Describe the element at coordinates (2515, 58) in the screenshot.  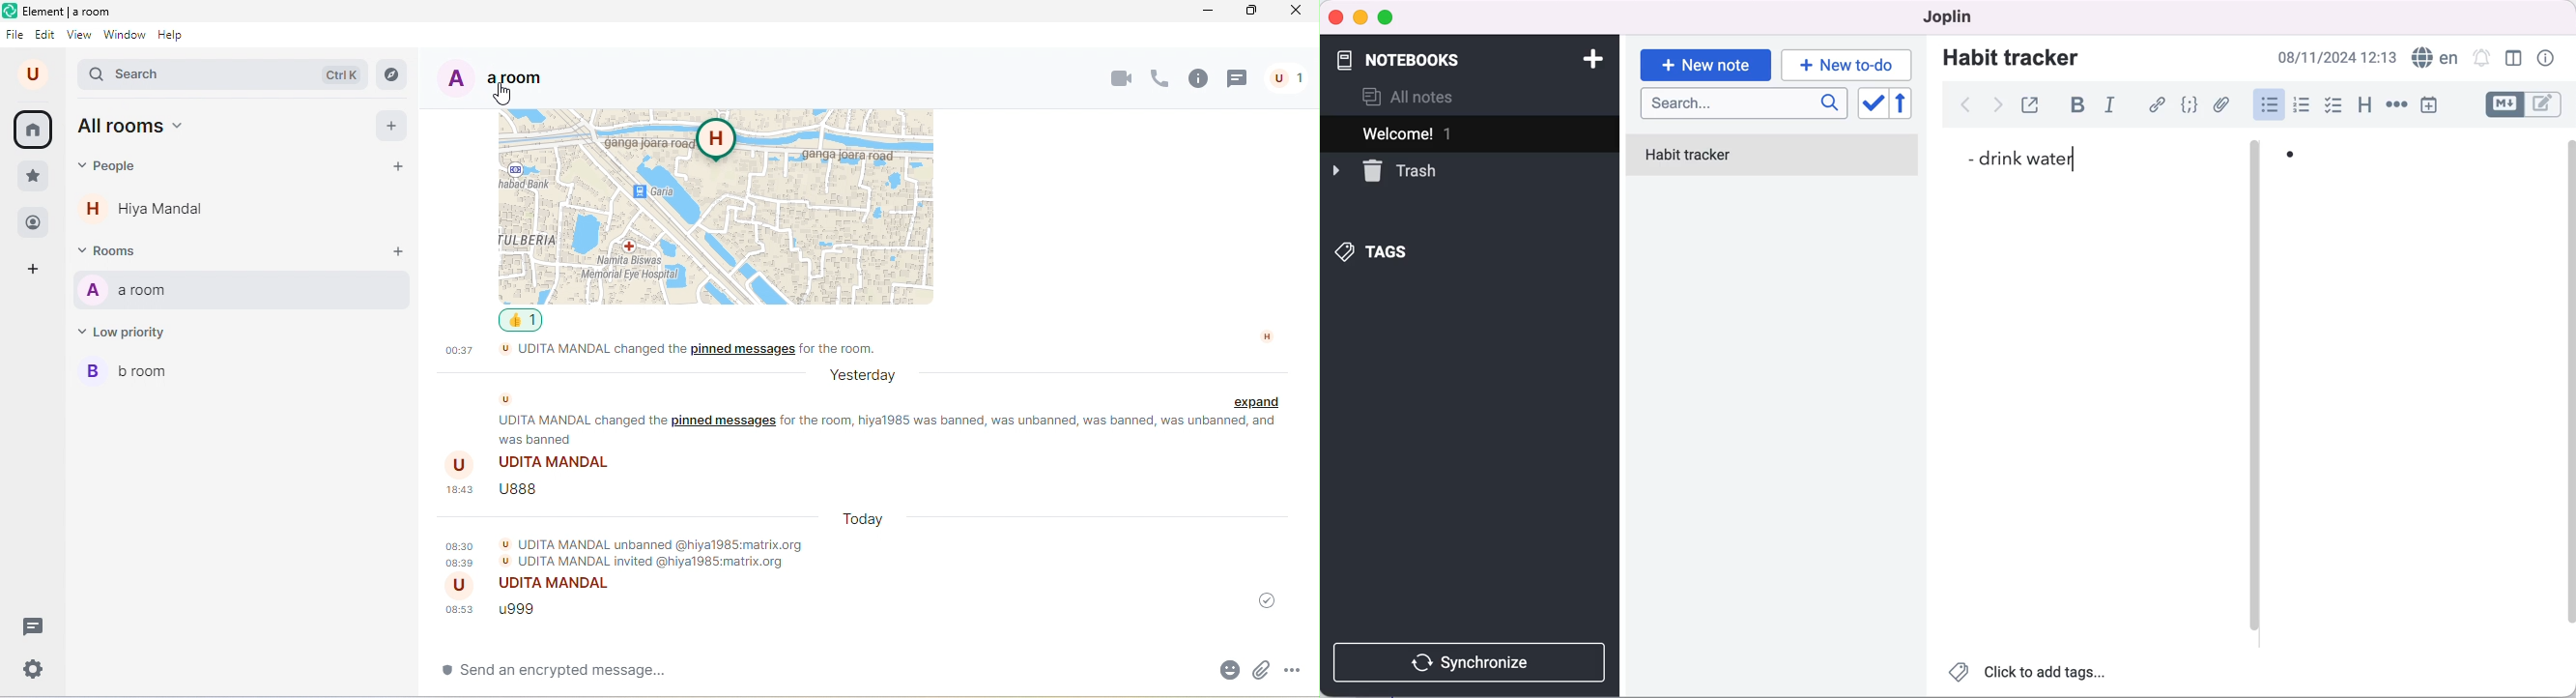
I see `toggle editor layout` at that location.